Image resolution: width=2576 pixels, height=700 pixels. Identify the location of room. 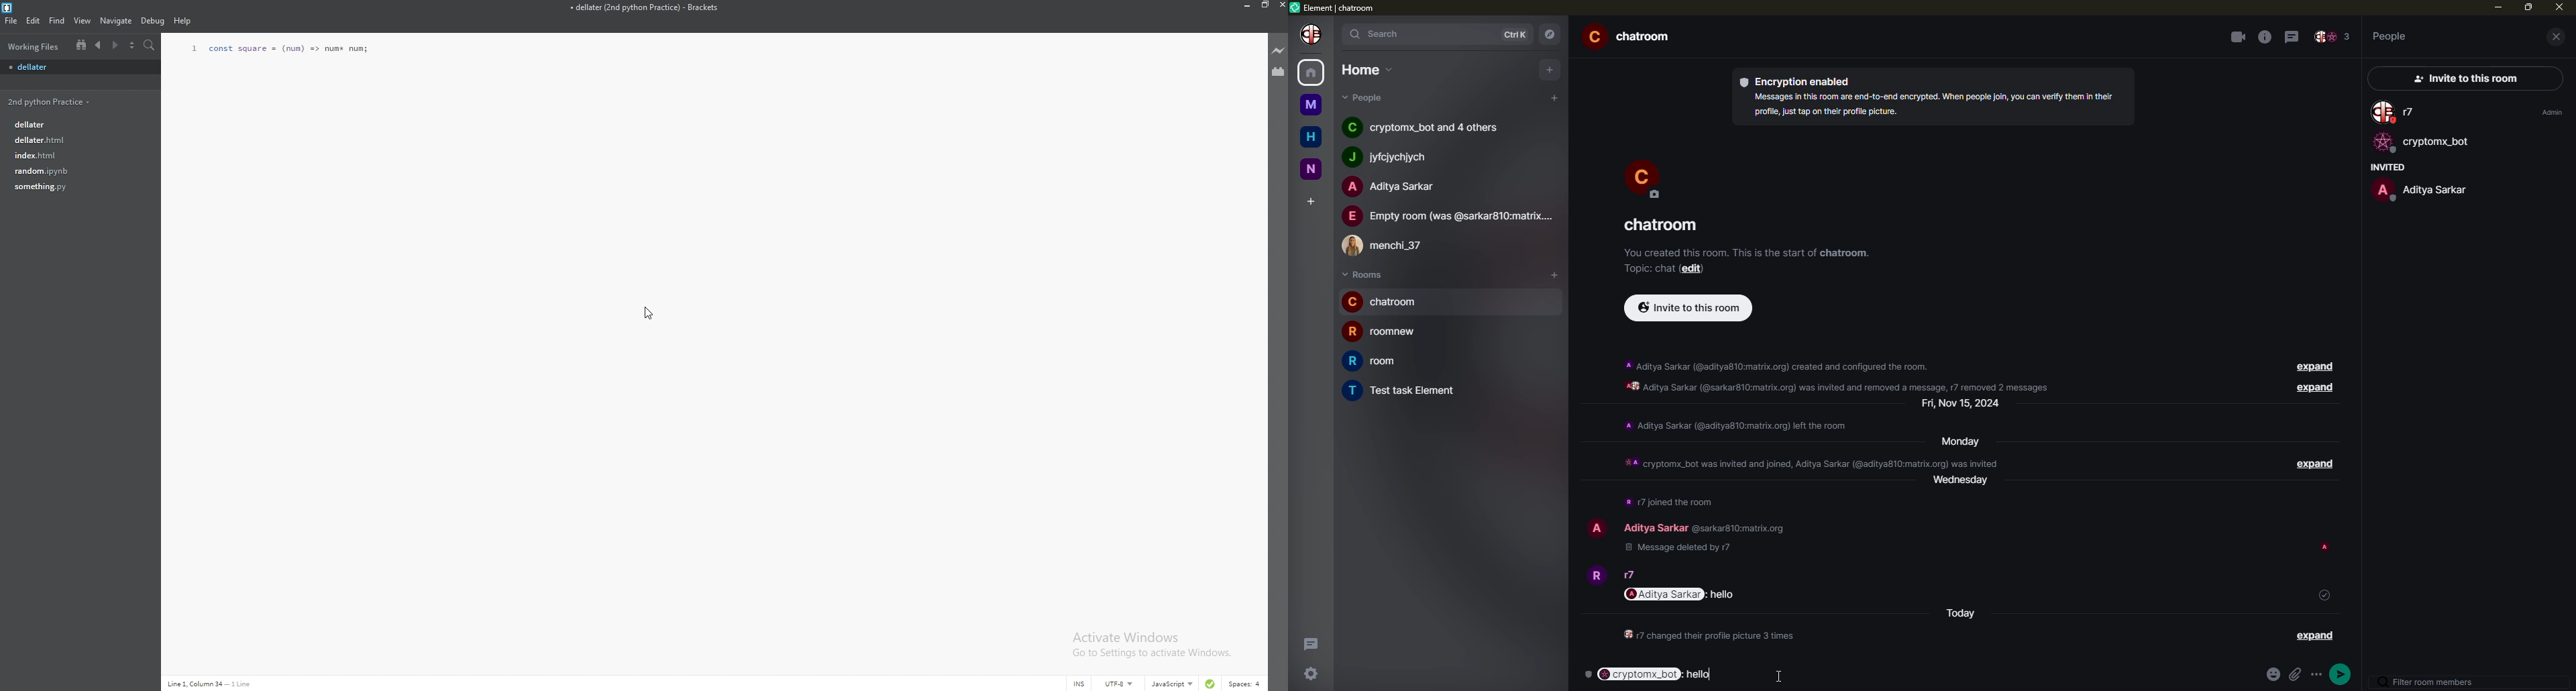
(1386, 301).